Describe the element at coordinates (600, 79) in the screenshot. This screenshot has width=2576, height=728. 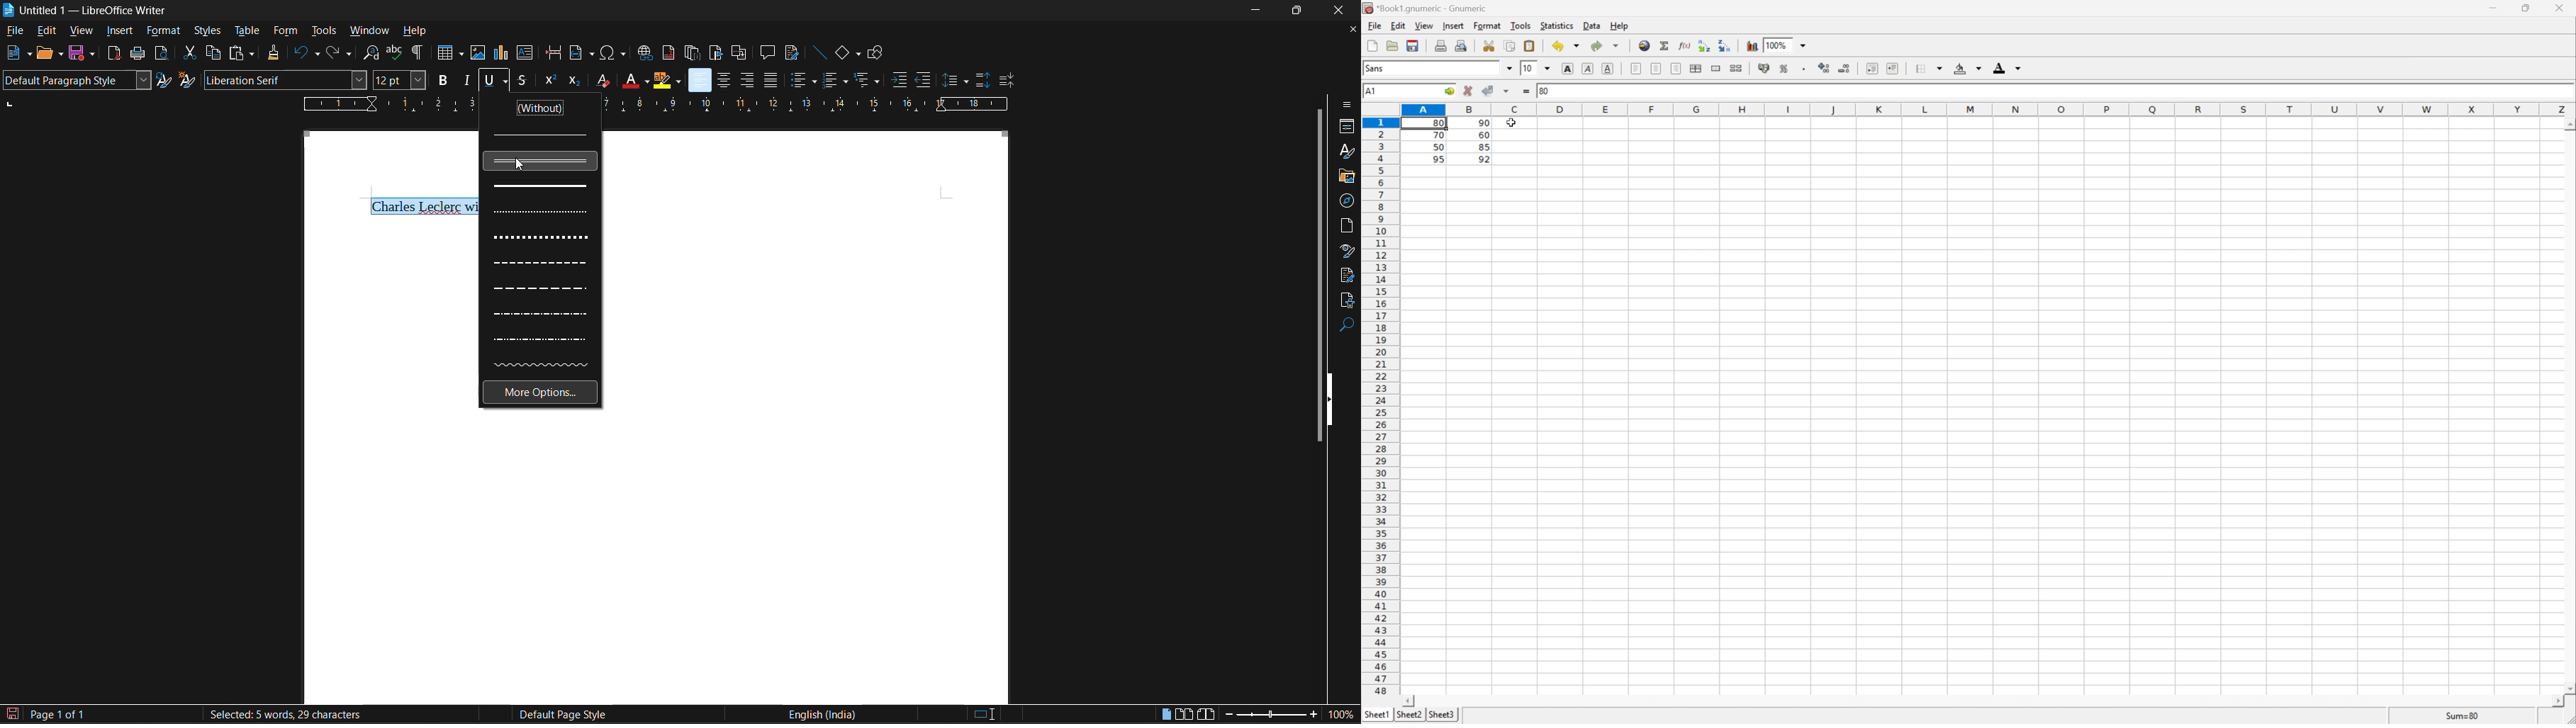
I see `clear direct formatting` at that location.